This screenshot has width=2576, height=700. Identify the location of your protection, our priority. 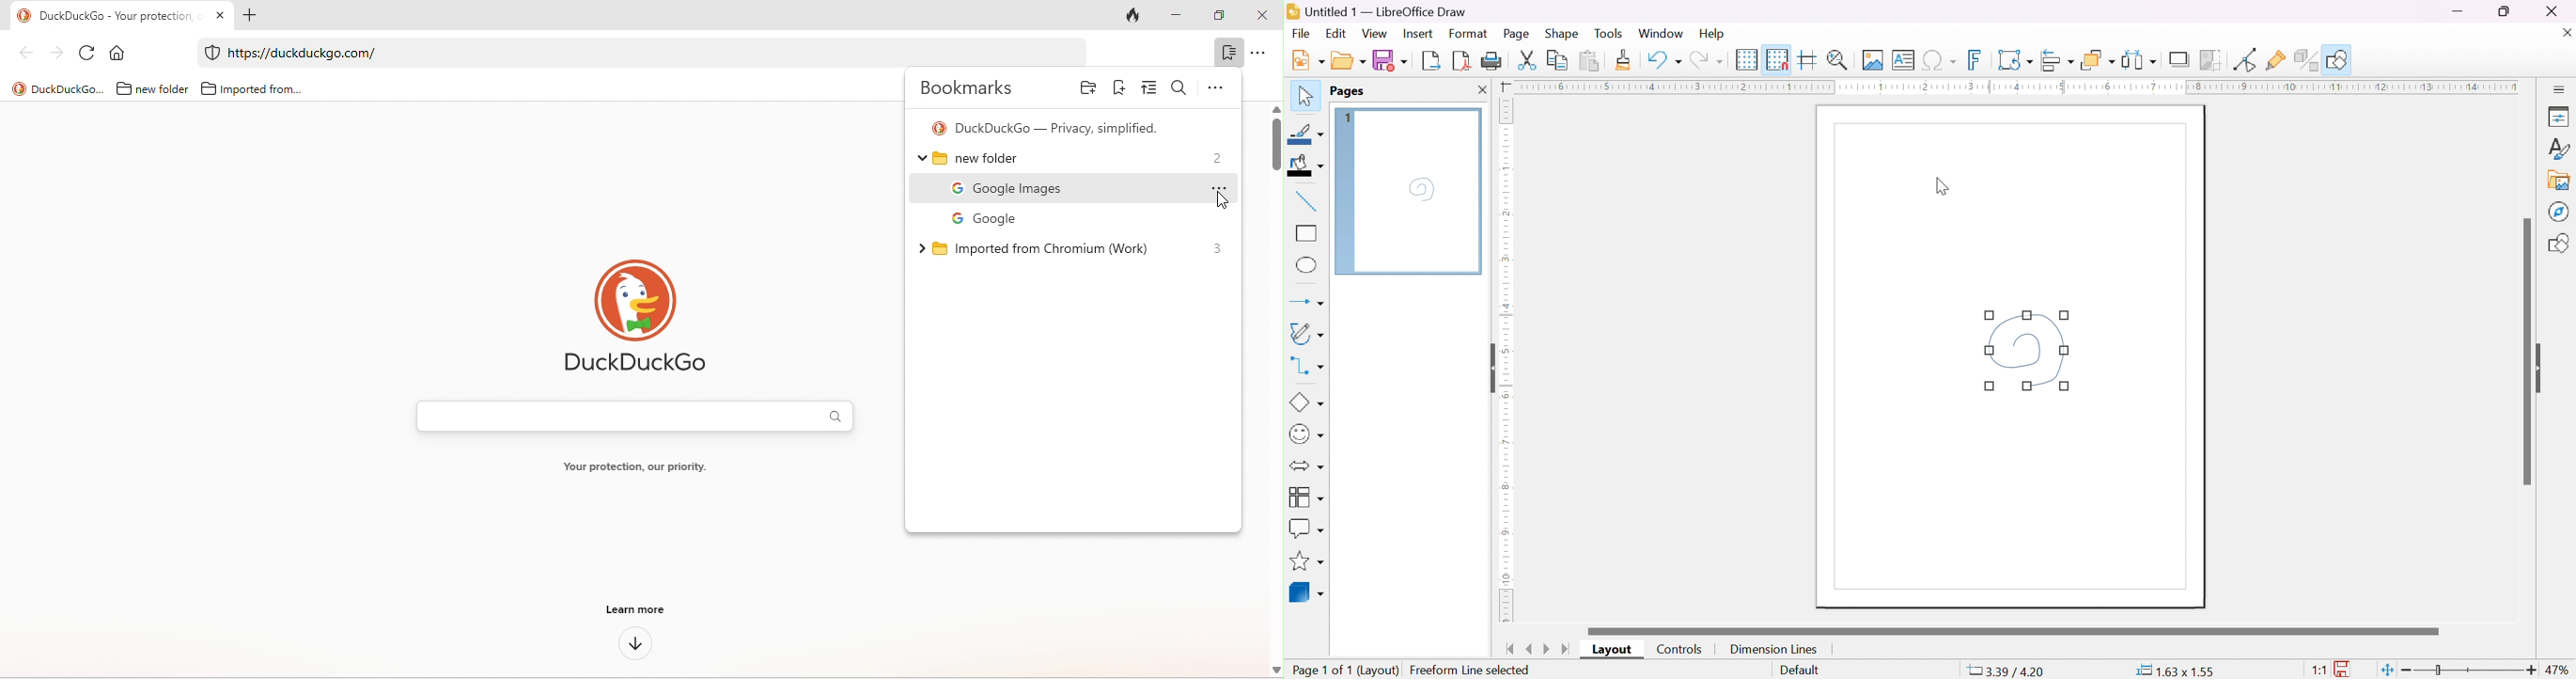
(633, 468).